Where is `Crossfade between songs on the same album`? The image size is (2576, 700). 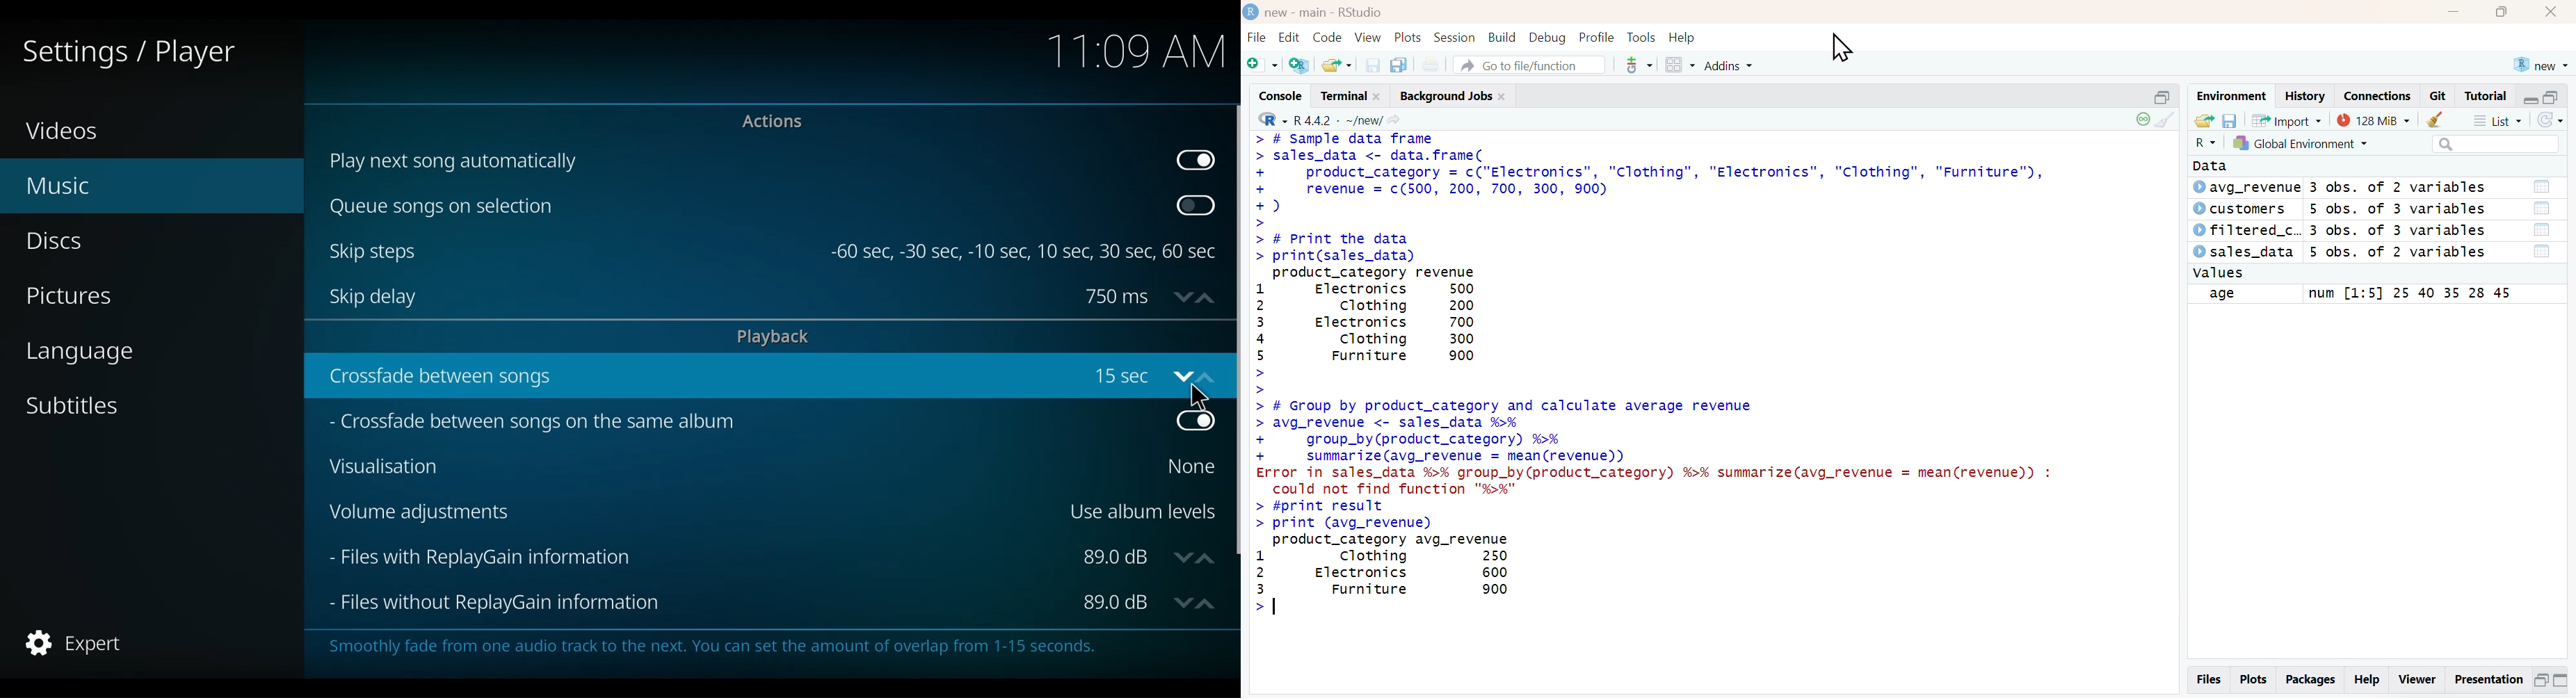 Crossfade between songs on the same album is located at coordinates (723, 419).